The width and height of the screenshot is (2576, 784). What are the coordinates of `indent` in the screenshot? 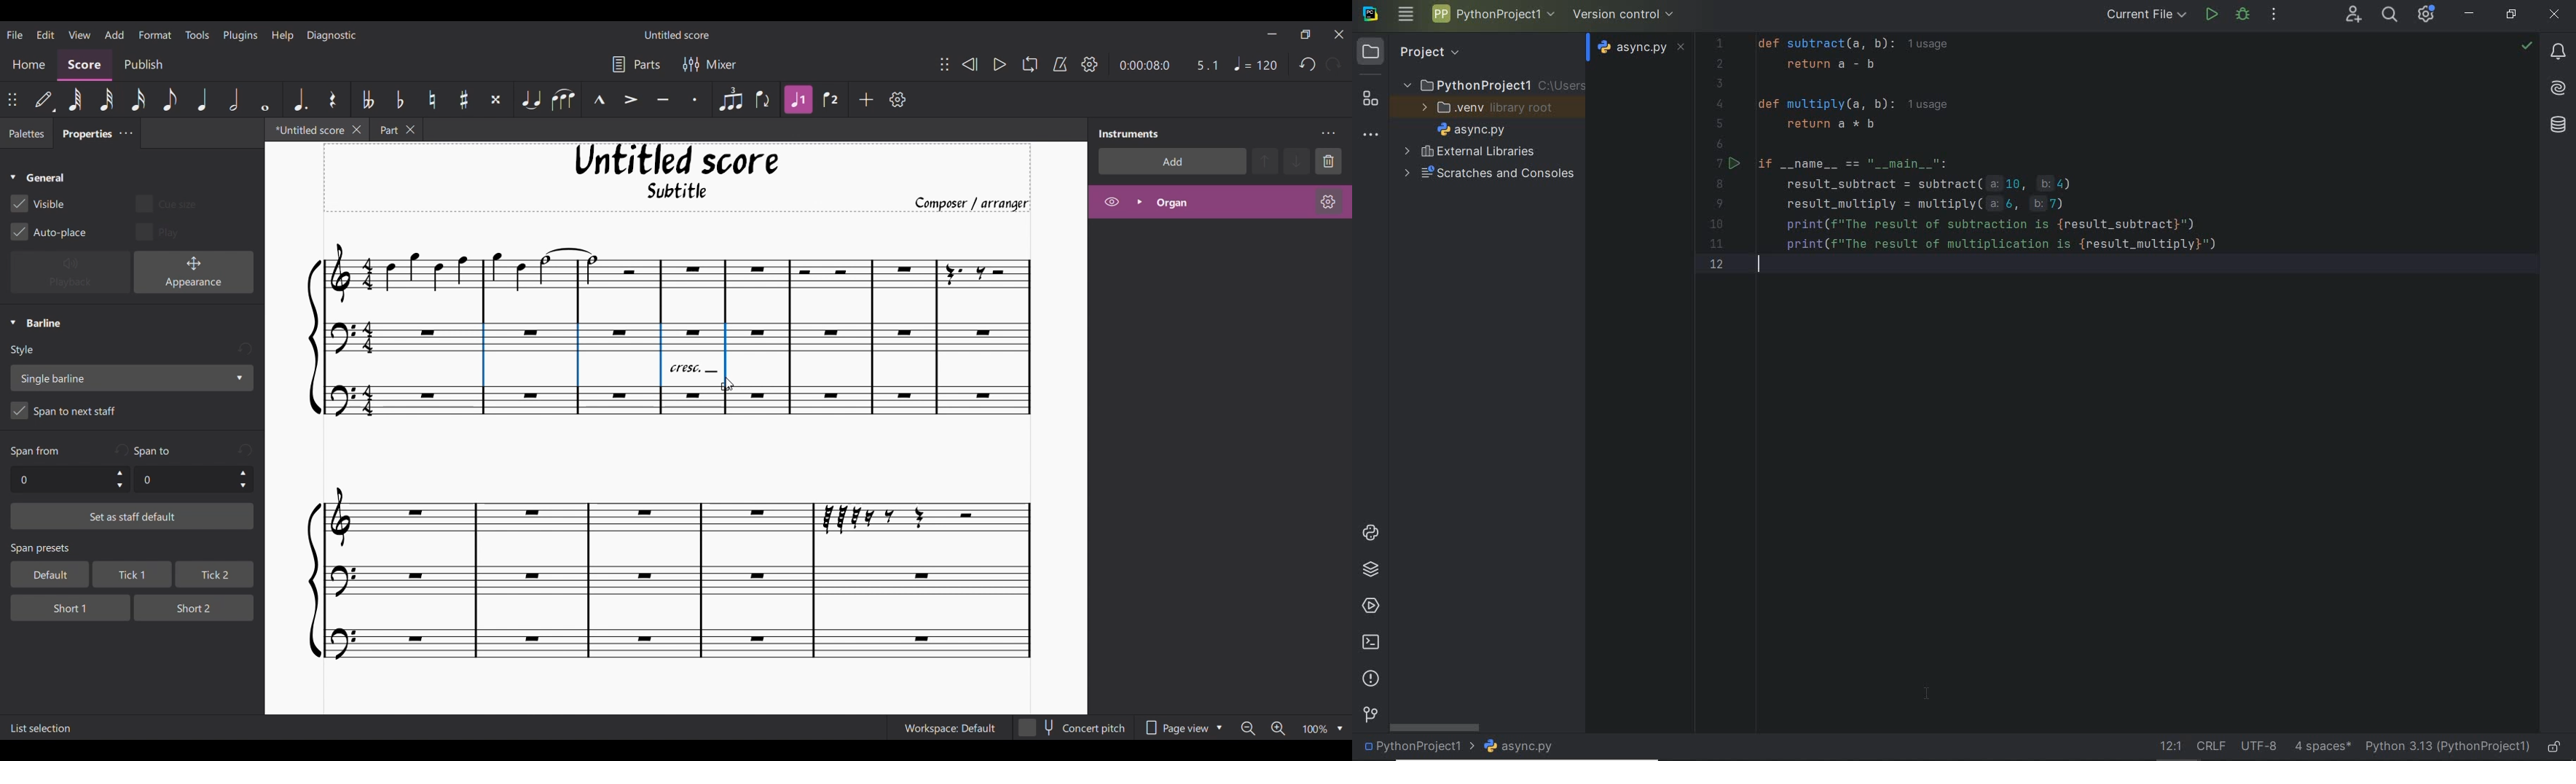 It's located at (2322, 745).